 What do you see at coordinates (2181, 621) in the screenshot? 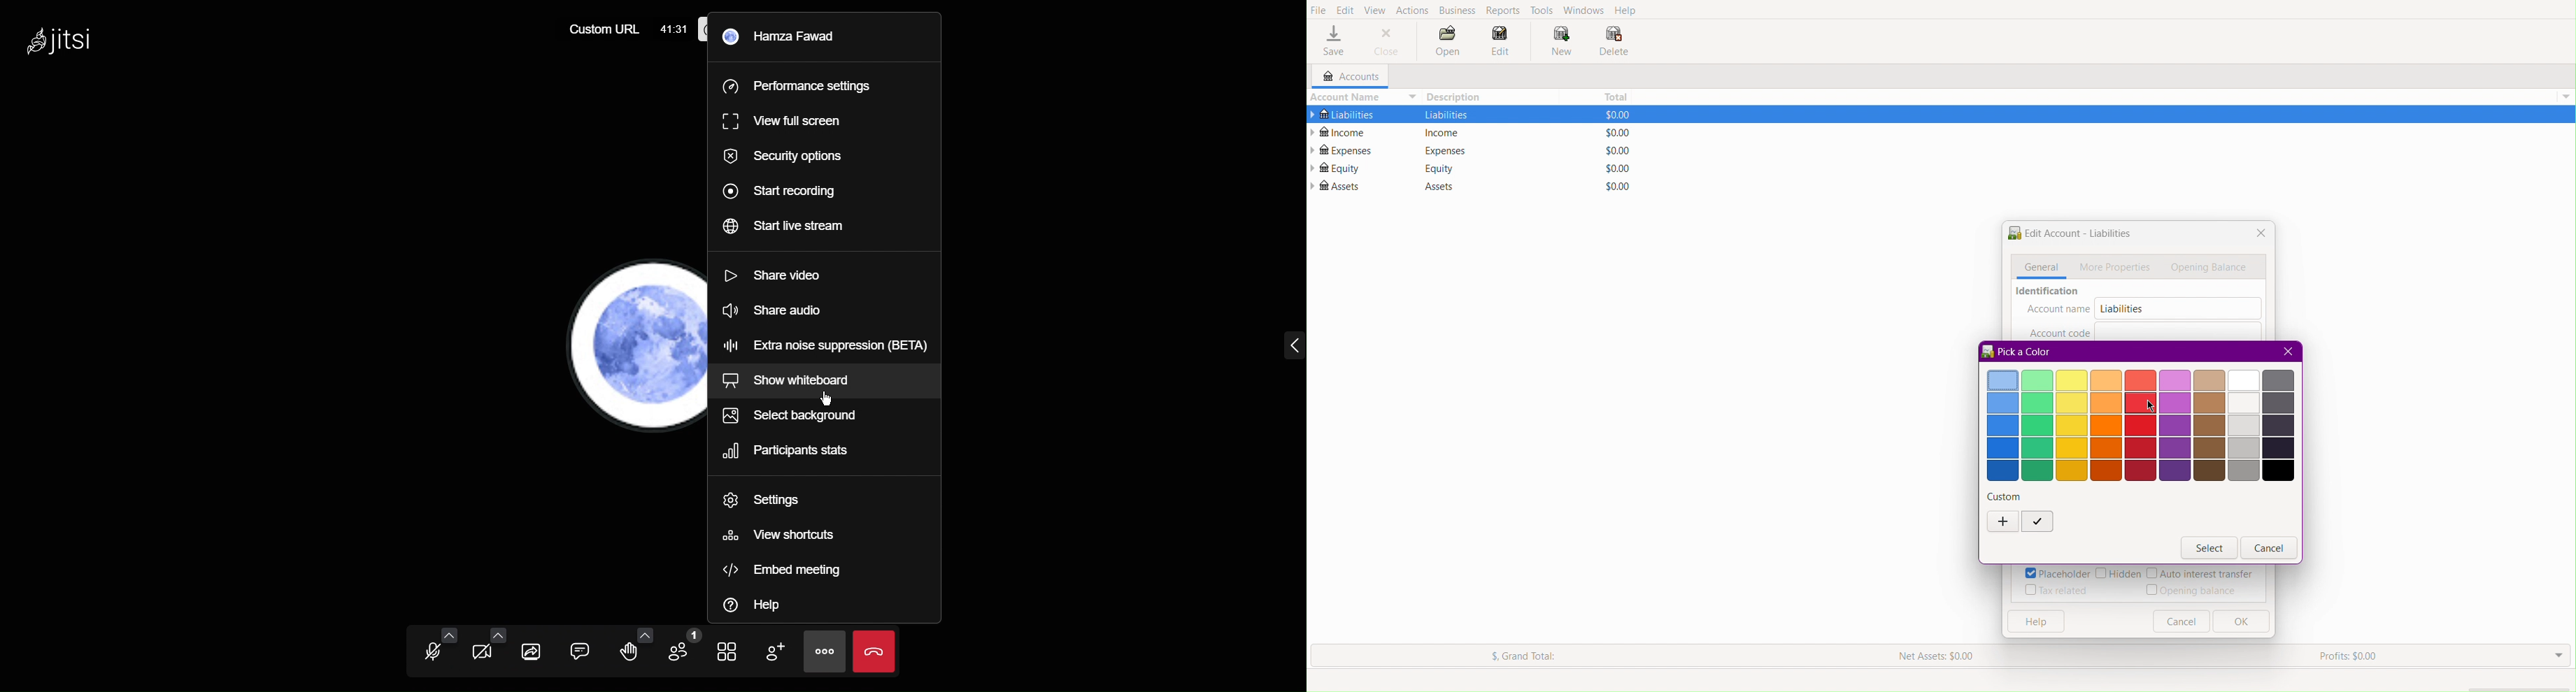
I see `` at bounding box center [2181, 621].